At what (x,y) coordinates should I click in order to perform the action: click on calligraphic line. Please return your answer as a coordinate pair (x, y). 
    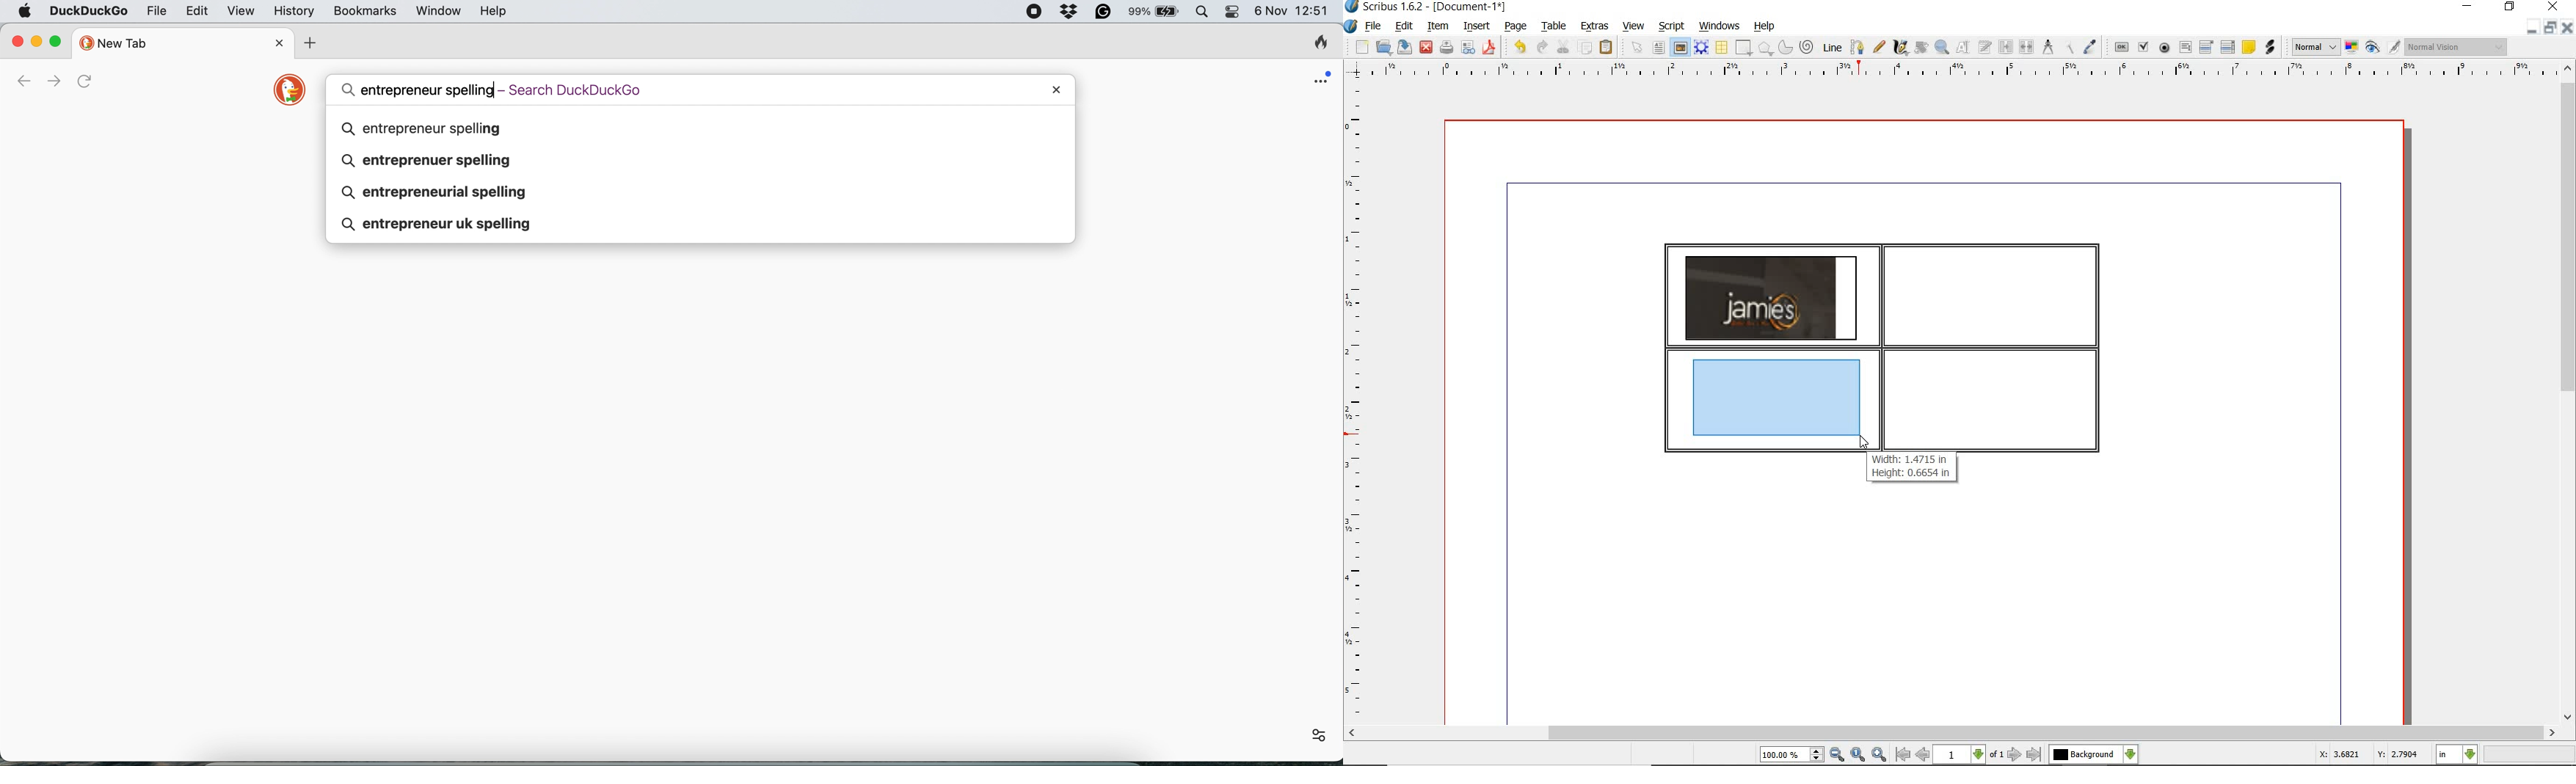
    Looking at the image, I should click on (1901, 48).